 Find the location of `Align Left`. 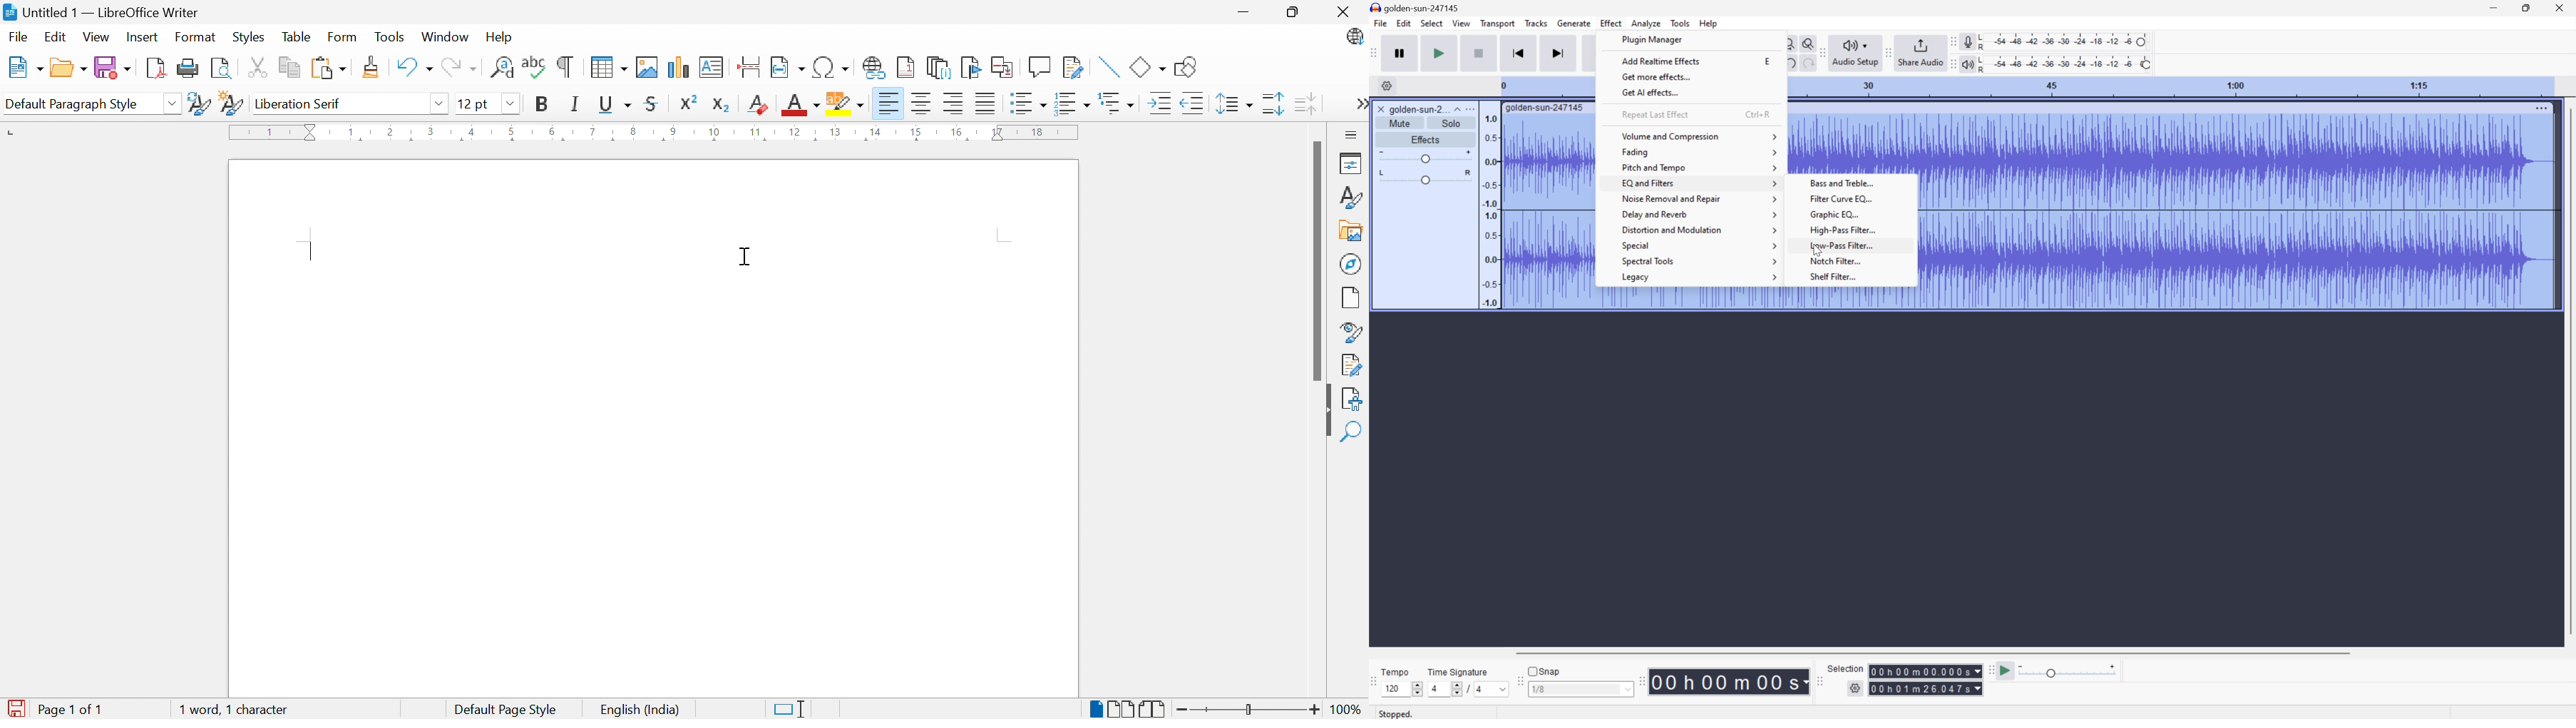

Align Left is located at coordinates (887, 103).